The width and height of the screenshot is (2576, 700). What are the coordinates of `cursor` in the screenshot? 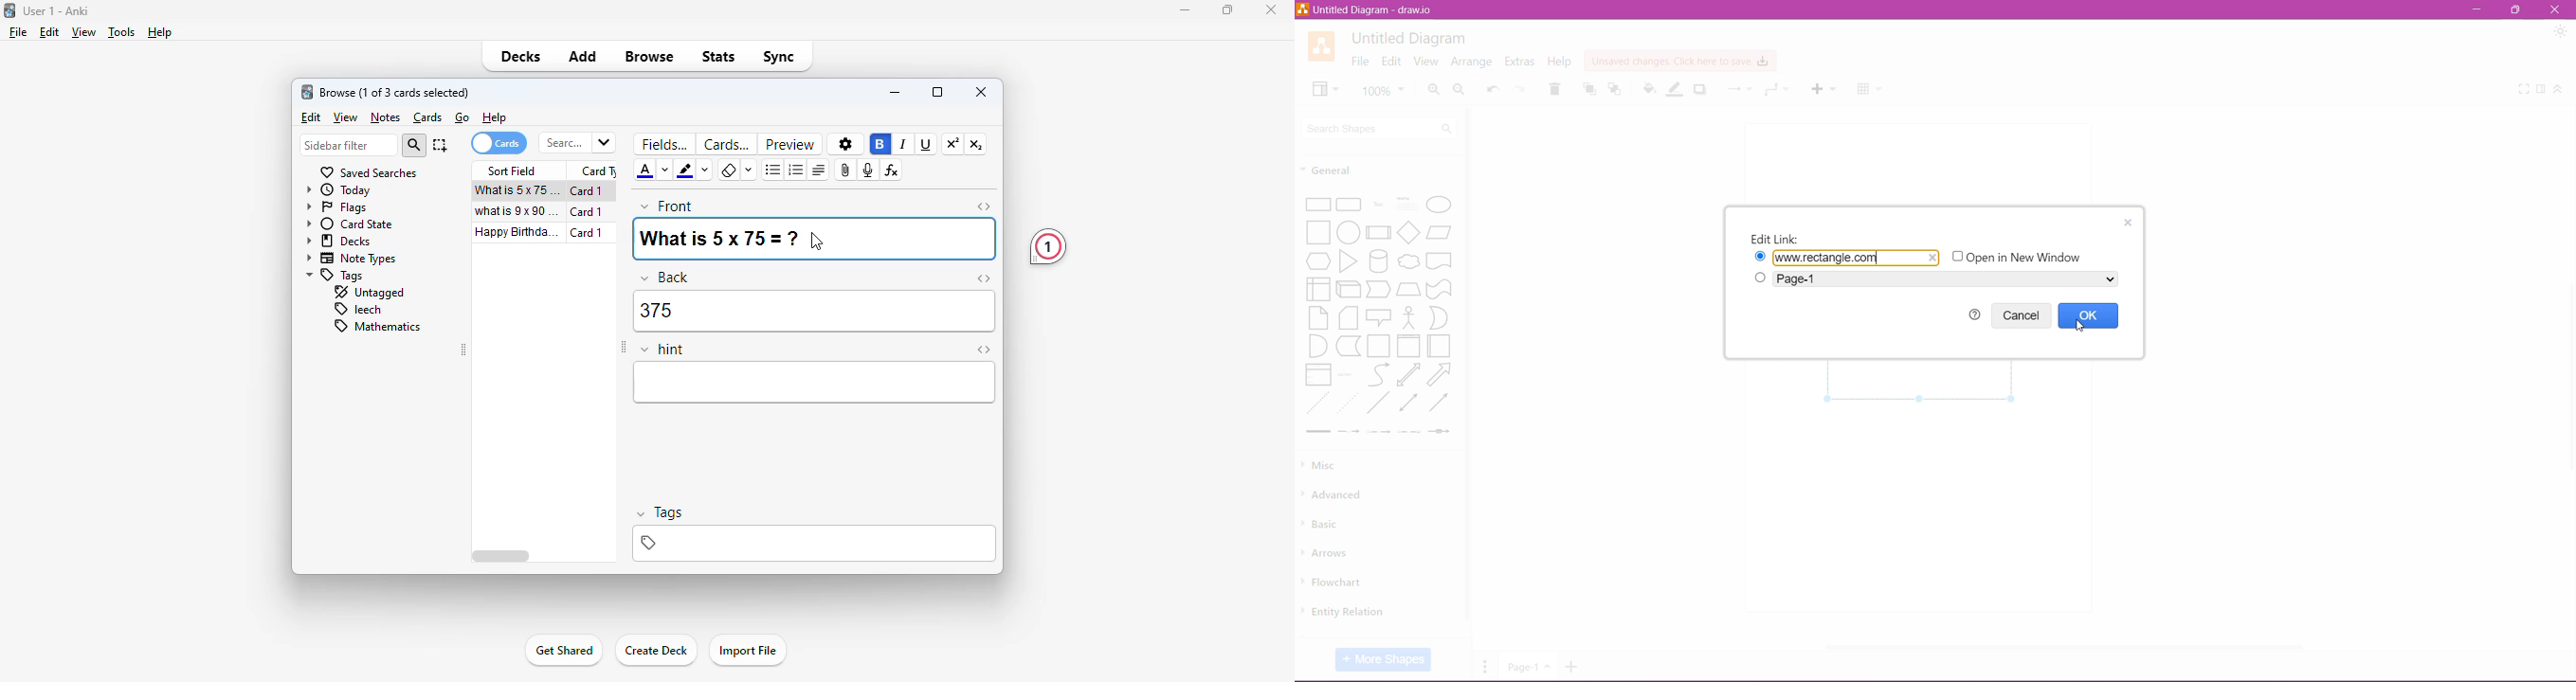 It's located at (817, 241).